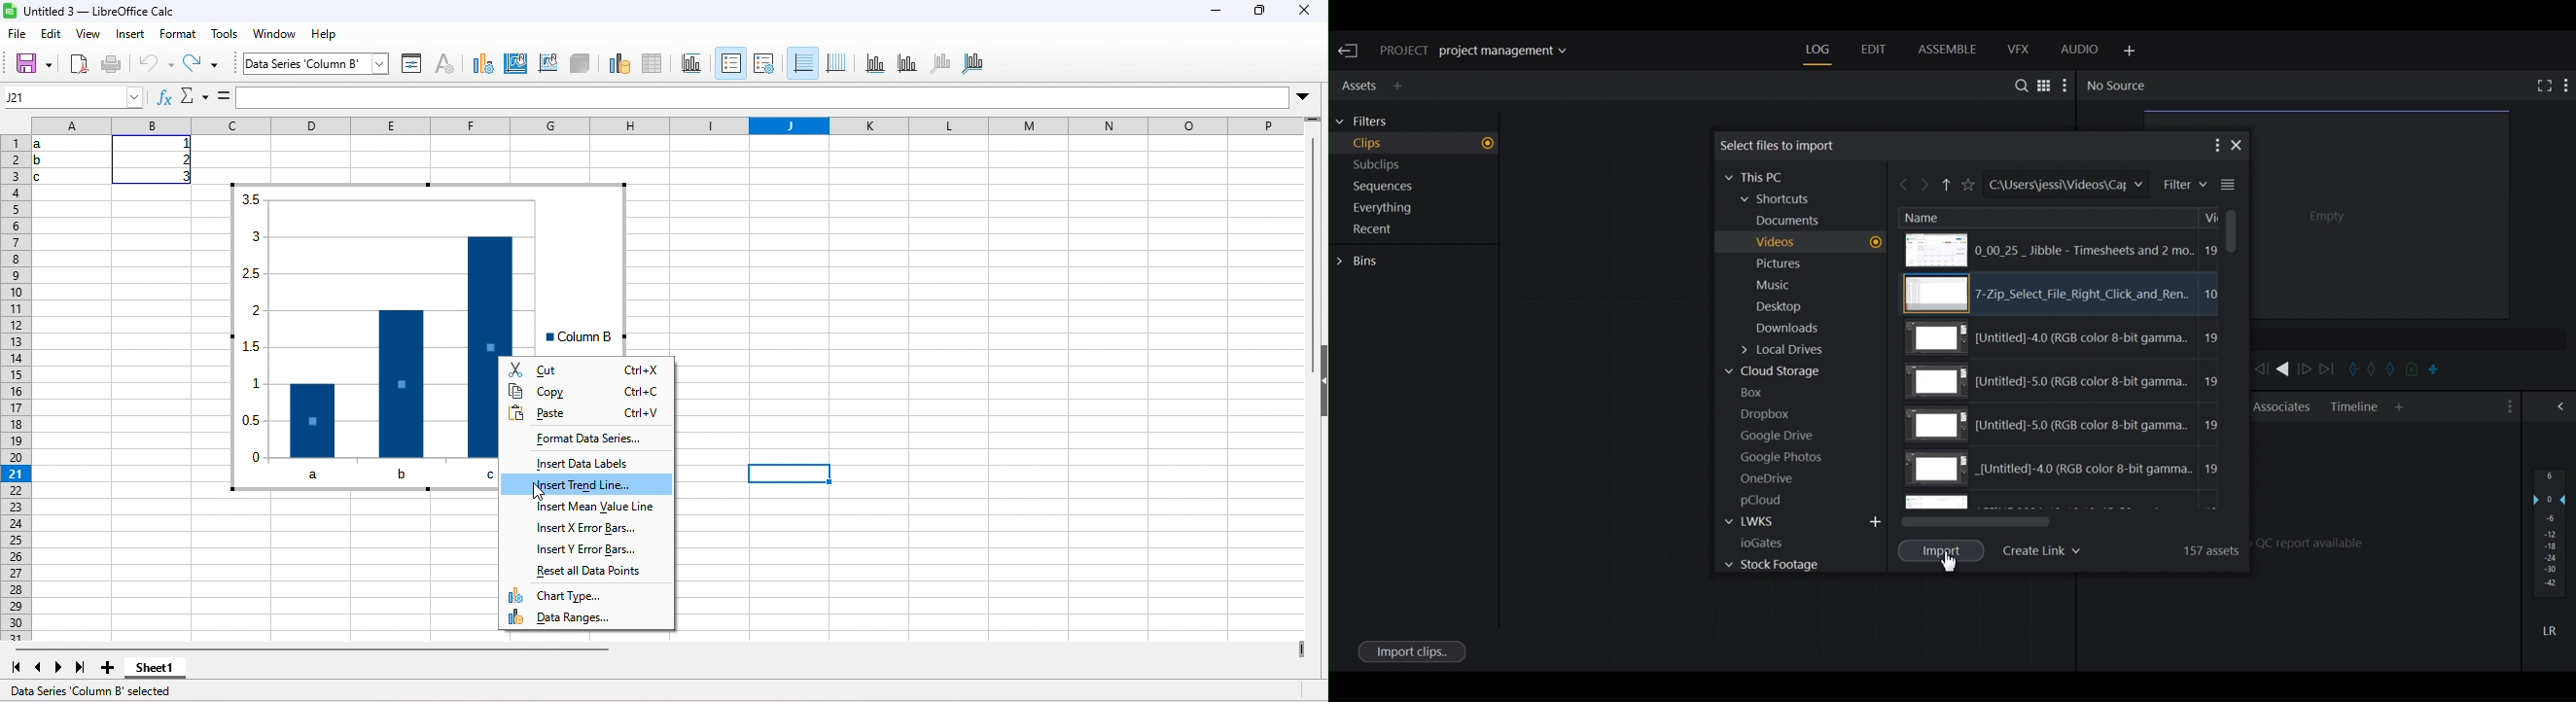 This screenshot has height=728, width=2576. I want to click on Add Panel, so click(2127, 51).